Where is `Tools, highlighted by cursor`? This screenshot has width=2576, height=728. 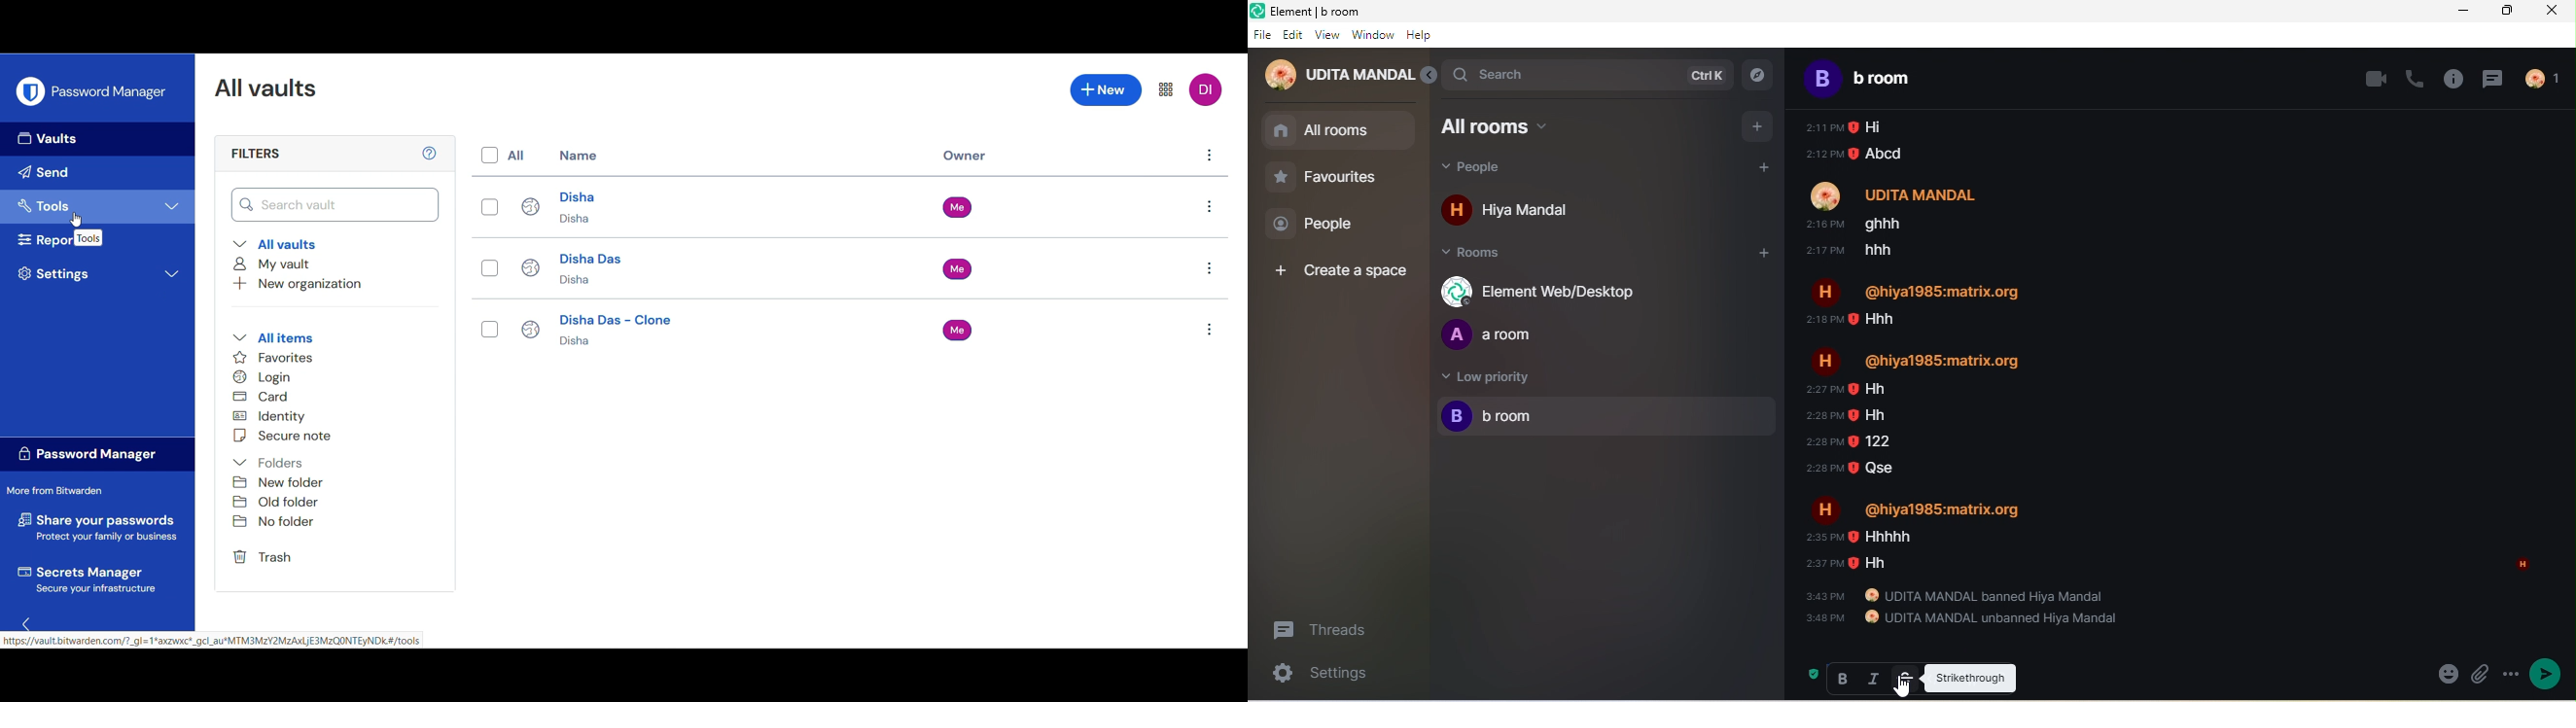 Tools, highlighted by cursor is located at coordinates (99, 206).